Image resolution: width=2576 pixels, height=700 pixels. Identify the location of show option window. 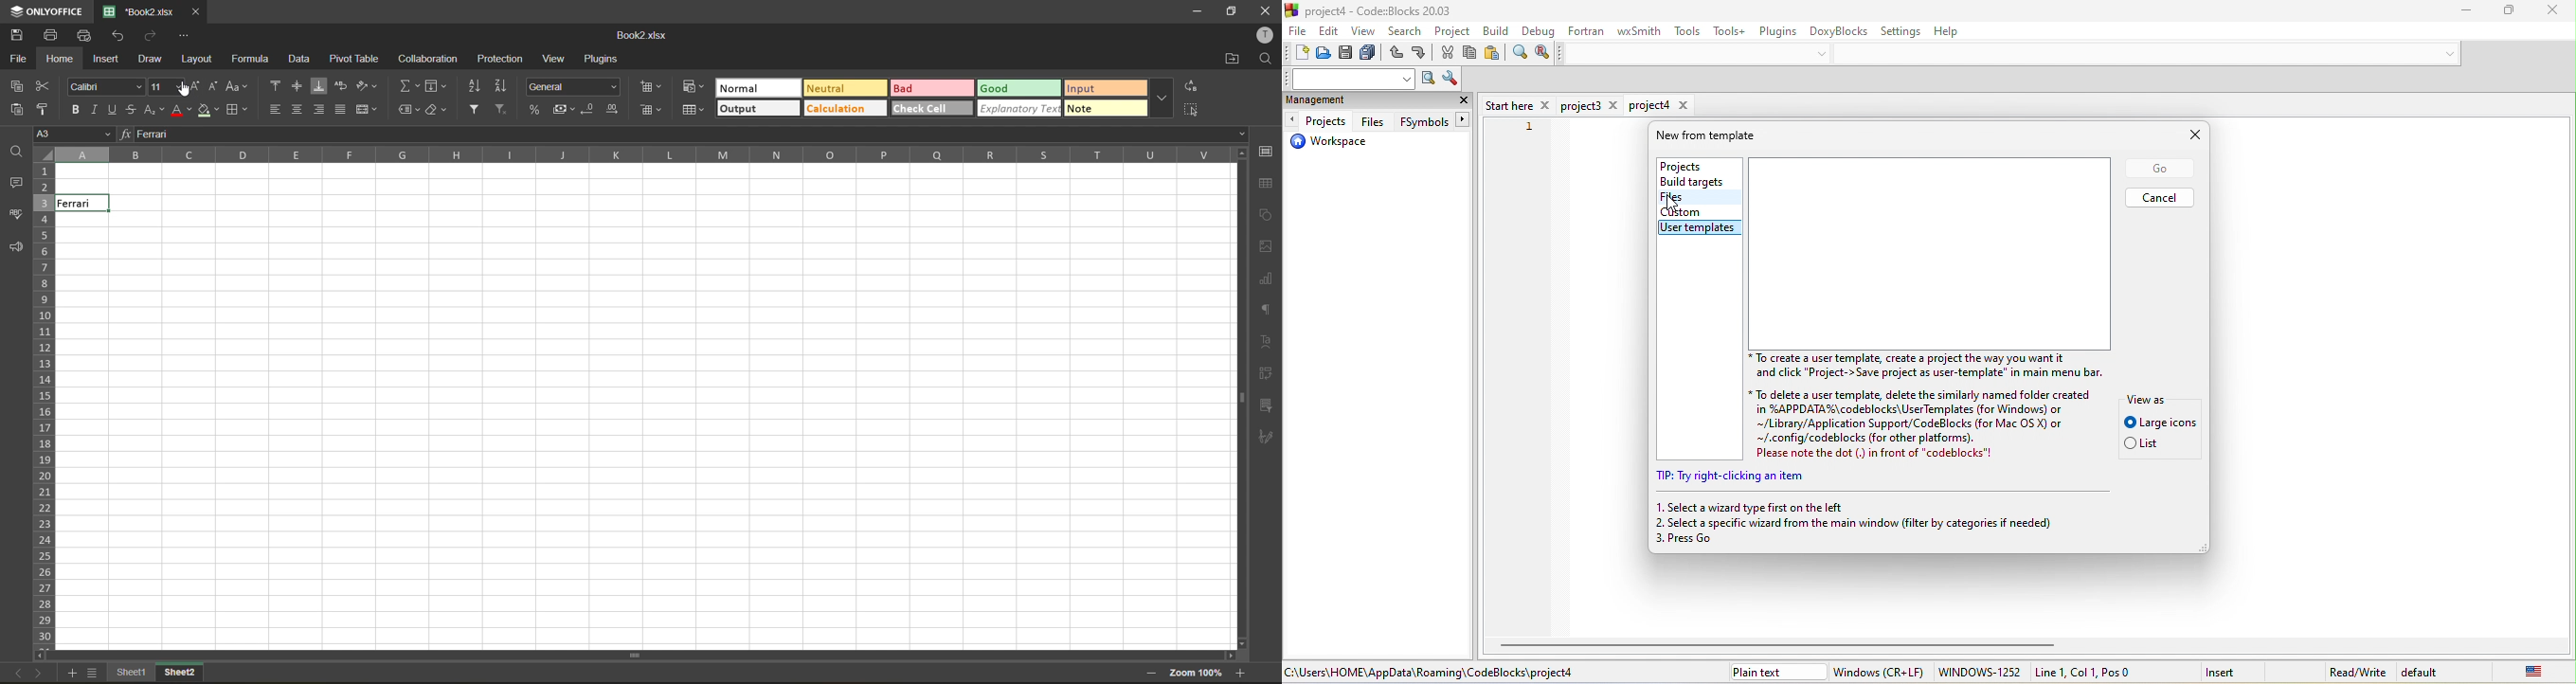
(1450, 80).